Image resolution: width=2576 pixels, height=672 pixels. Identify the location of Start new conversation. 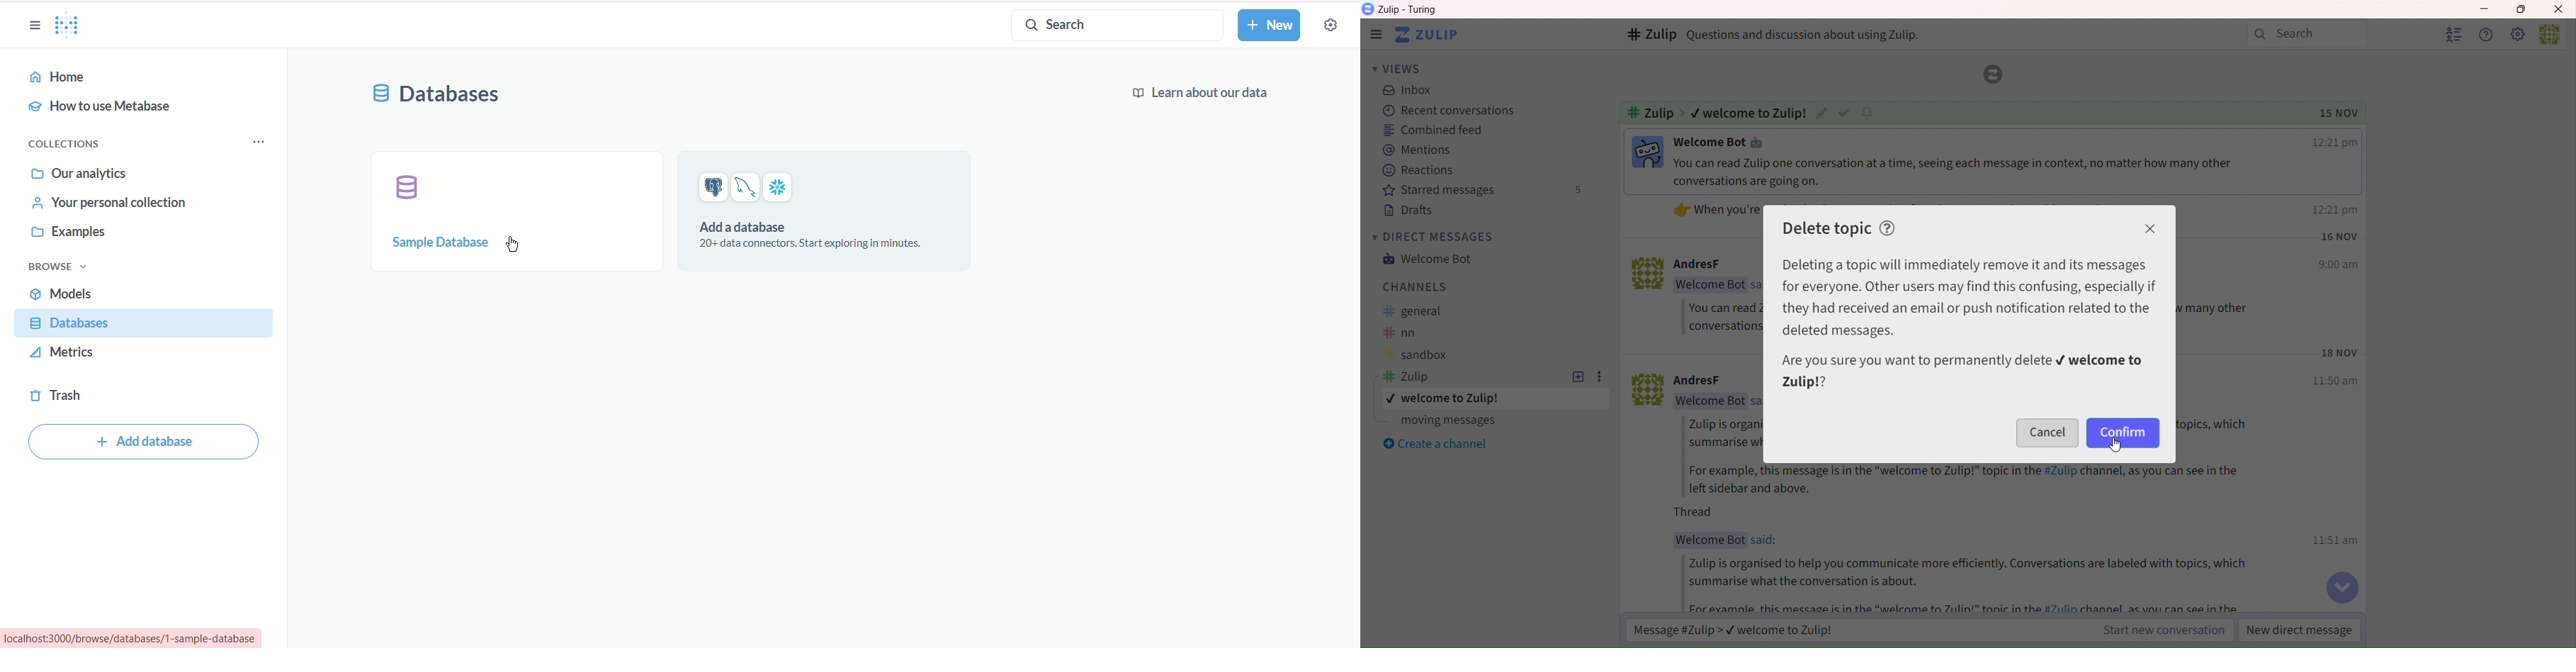
(2165, 630).